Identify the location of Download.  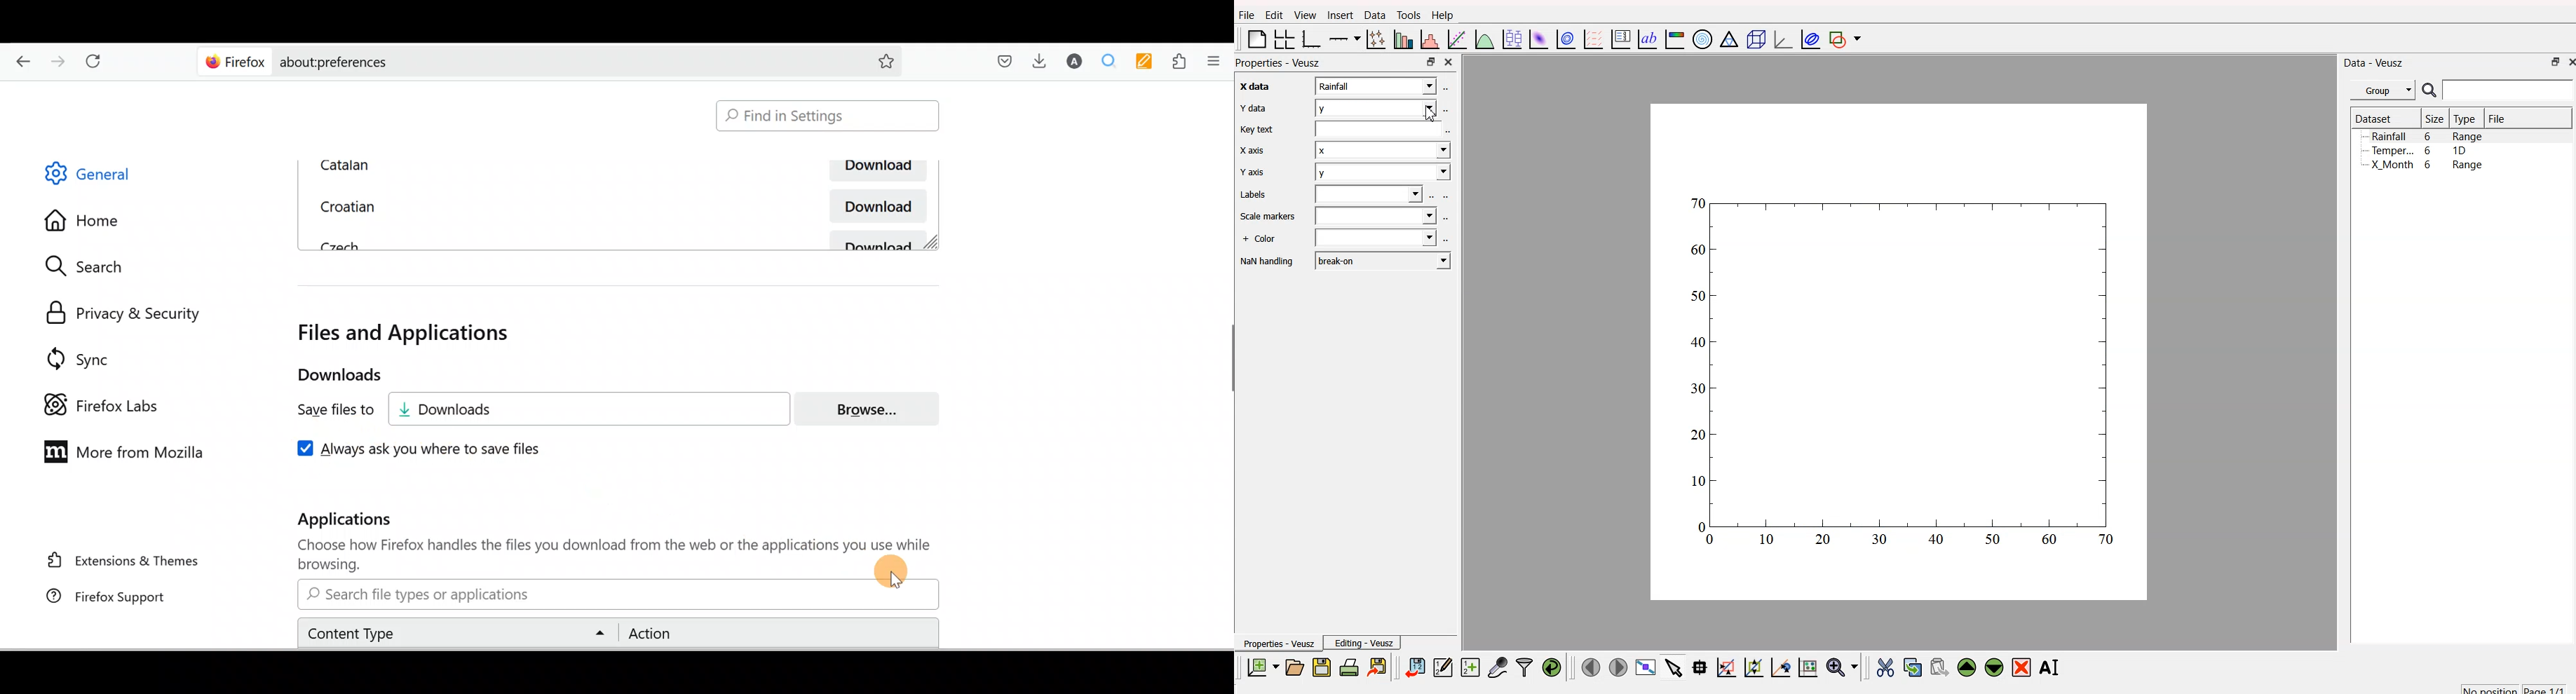
(881, 240).